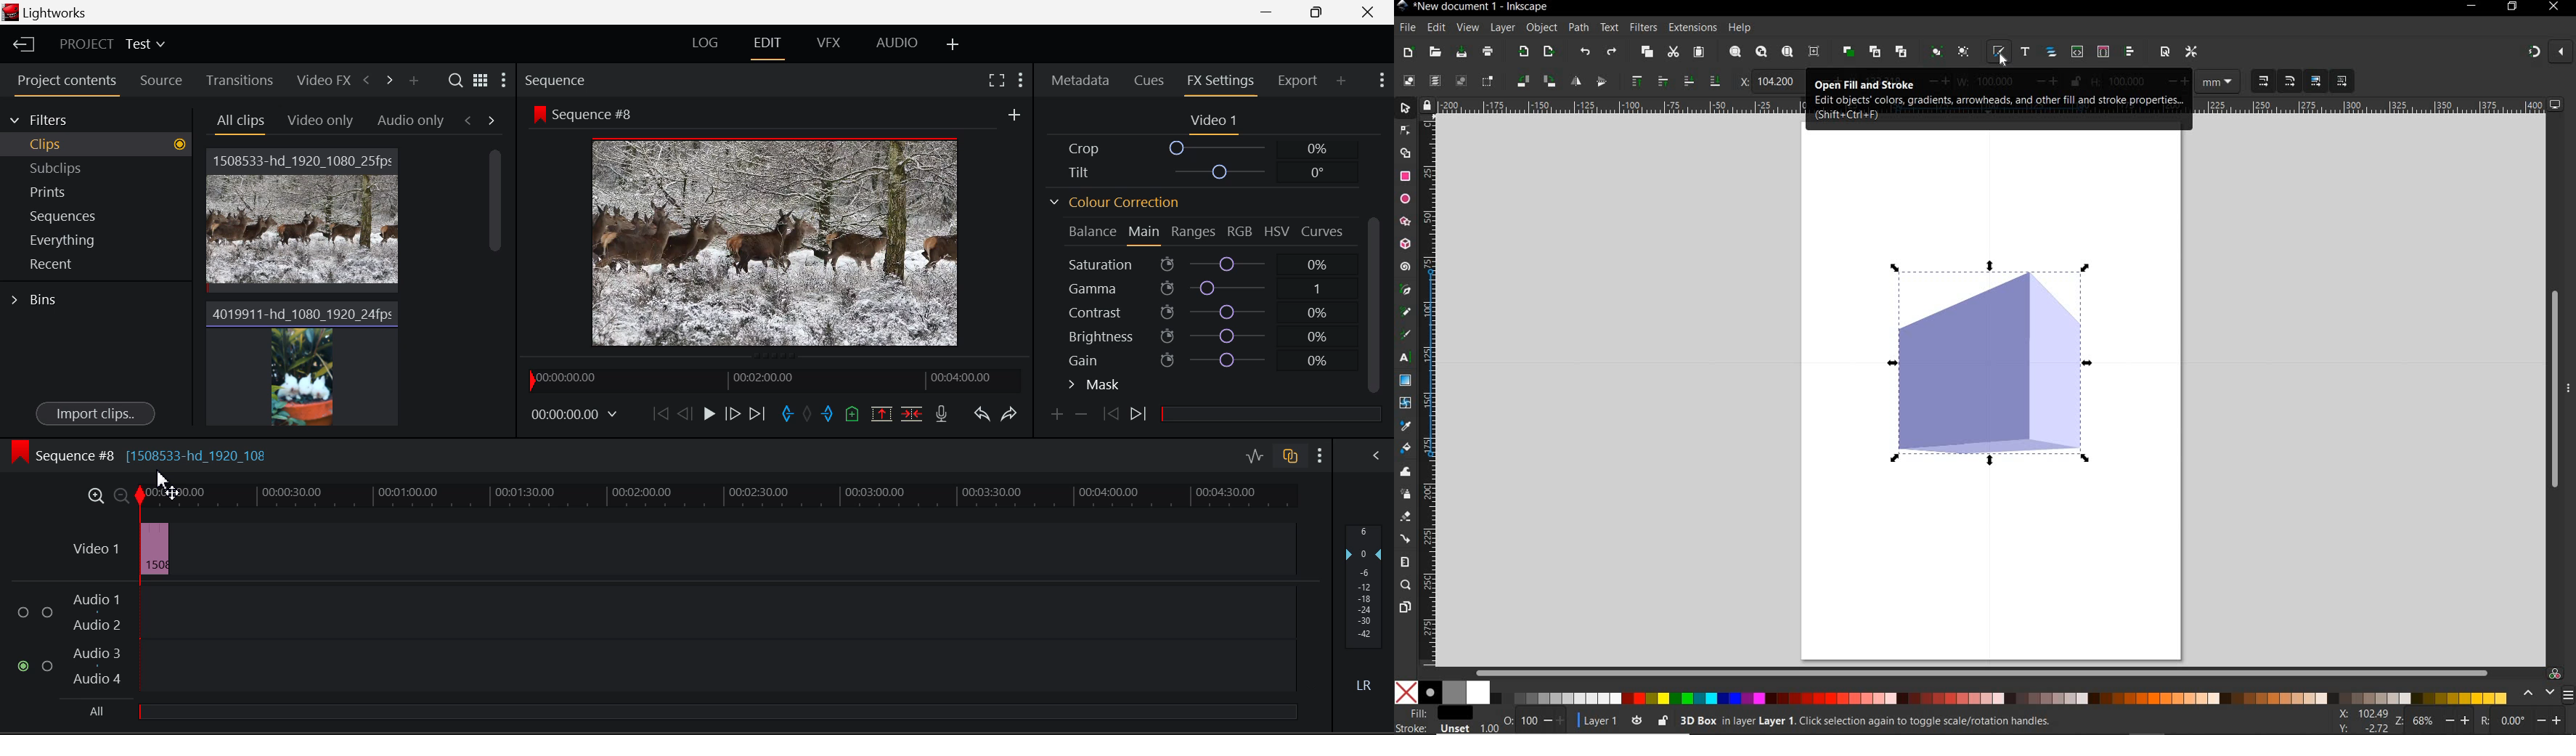 The width and height of the screenshot is (2576, 756). Describe the element at coordinates (1145, 234) in the screenshot. I see `Main Tab Open` at that location.